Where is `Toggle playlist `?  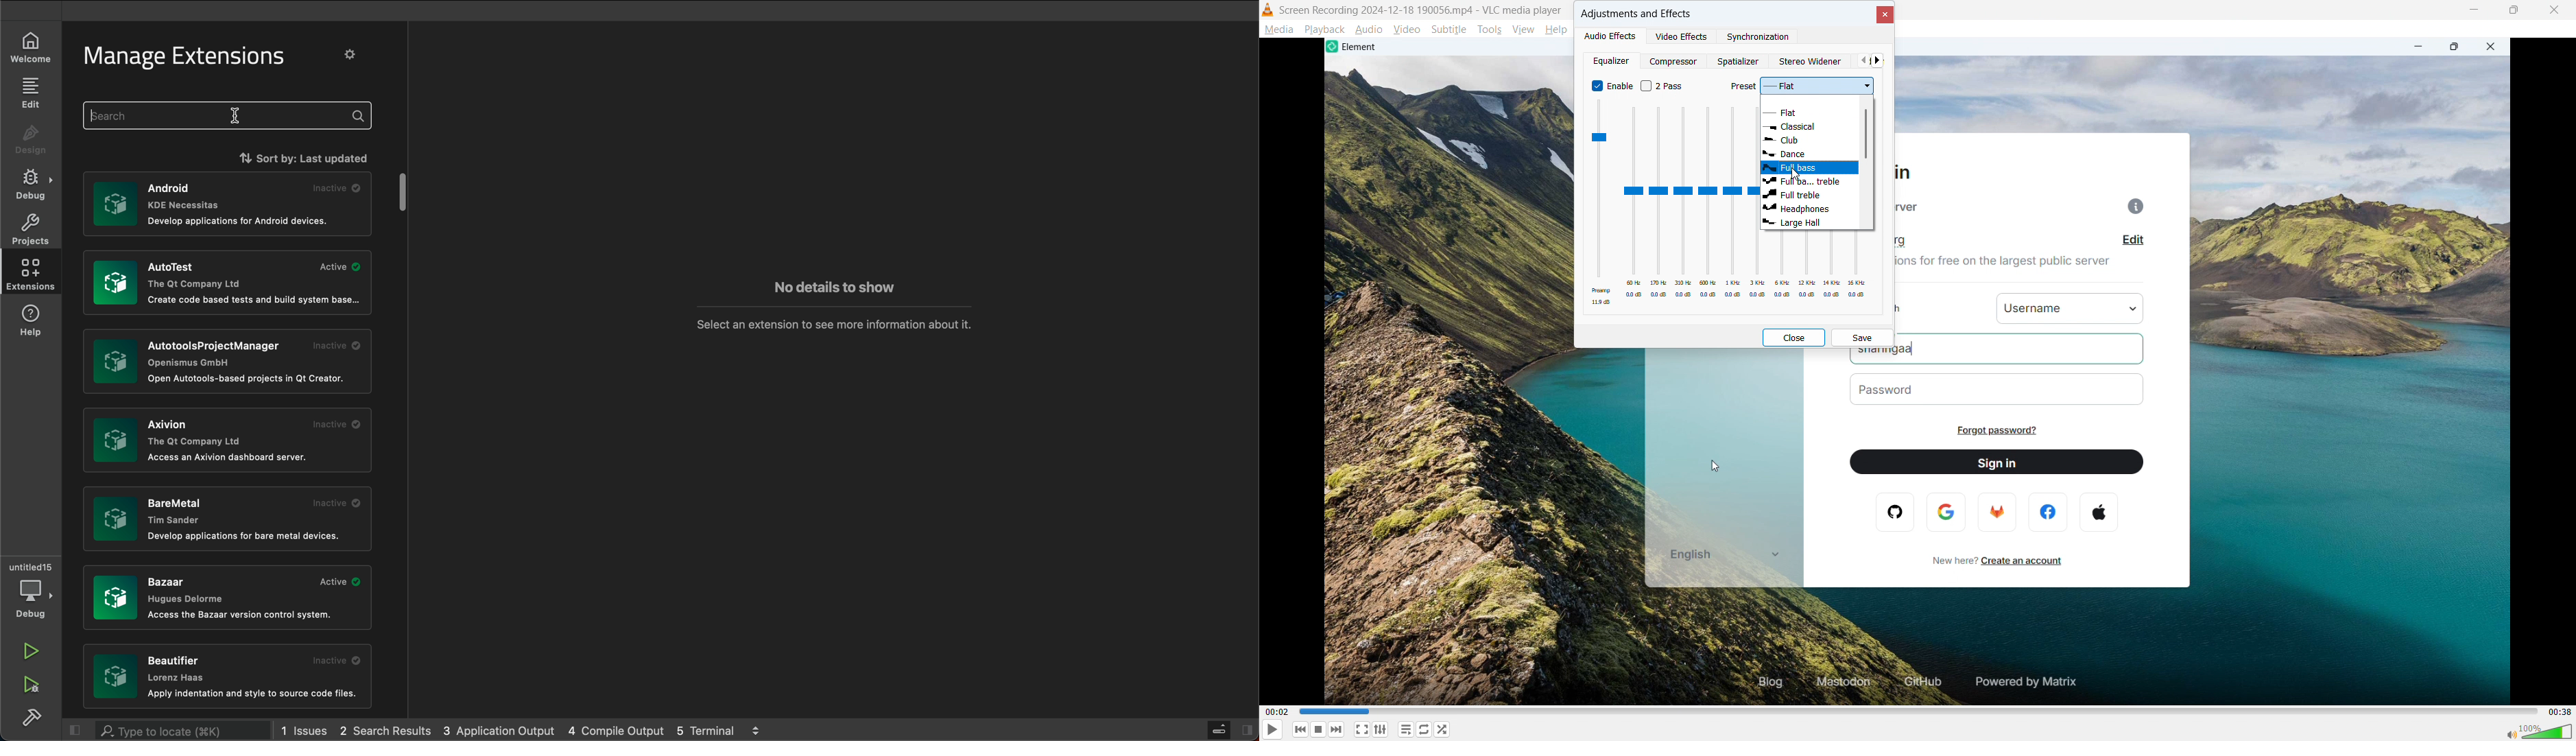 Toggle playlist  is located at coordinates (1408, 729).